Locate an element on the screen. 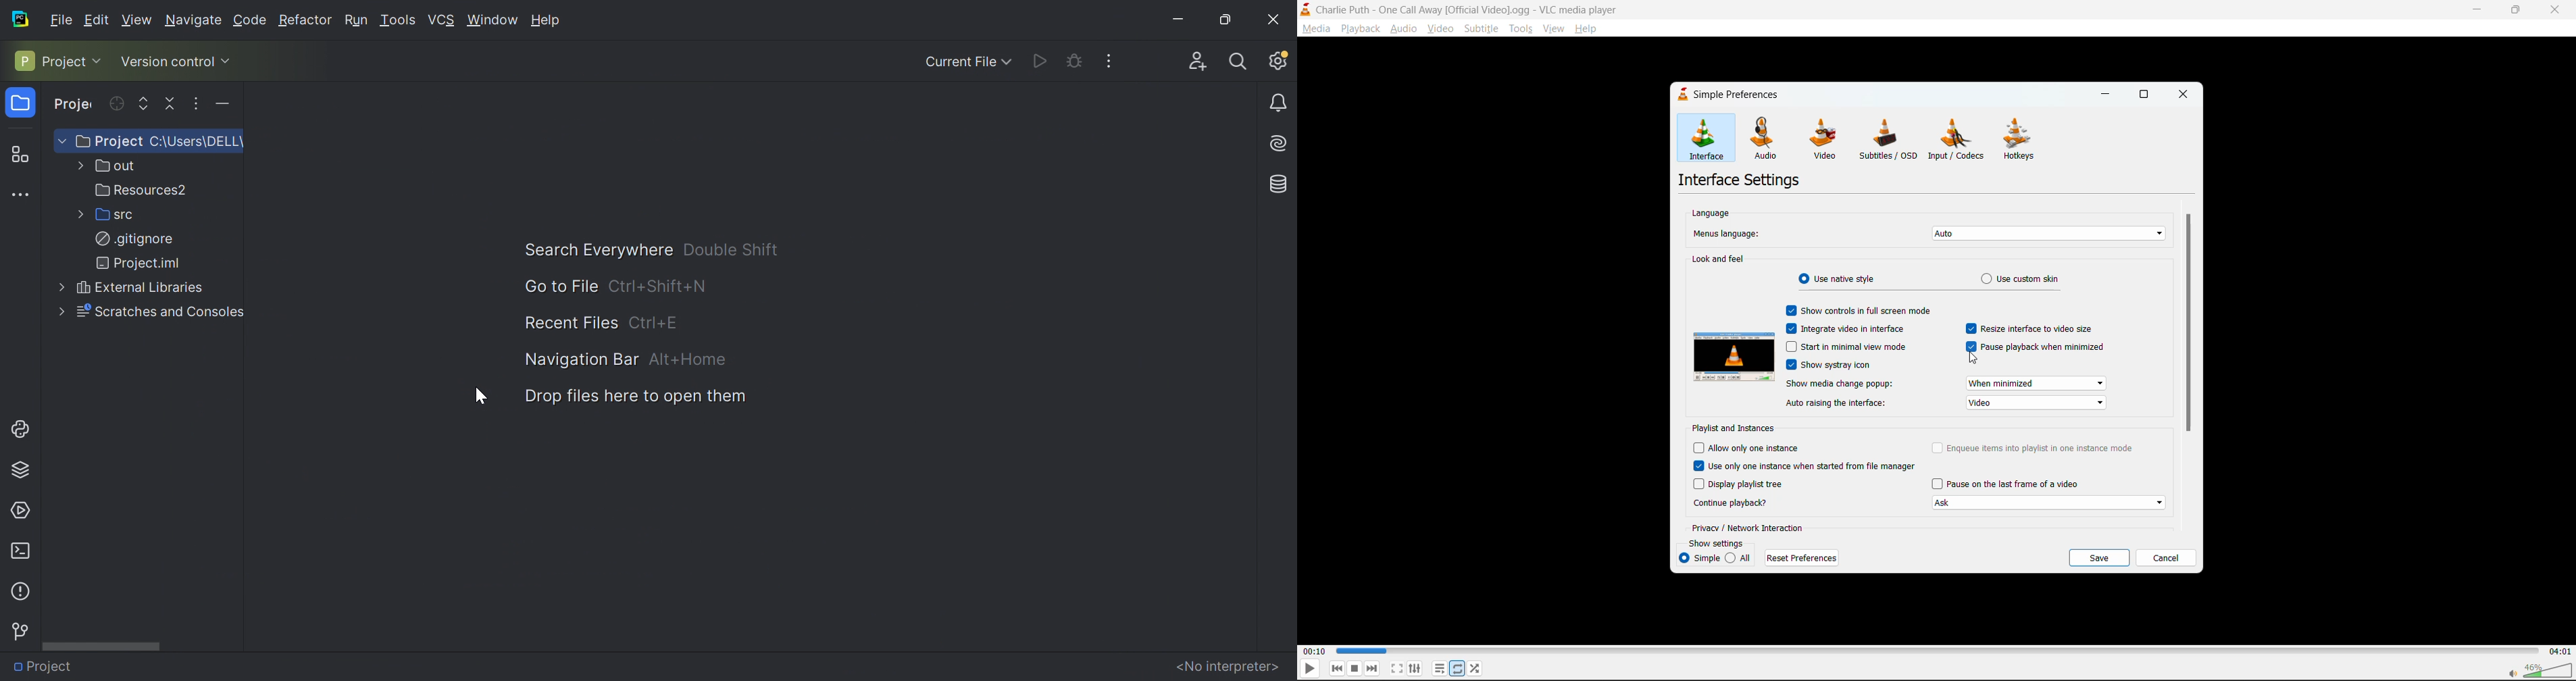 The width and height of the screenshot is (2576, 700). fullscreen is located at coordinates (1395, 669).